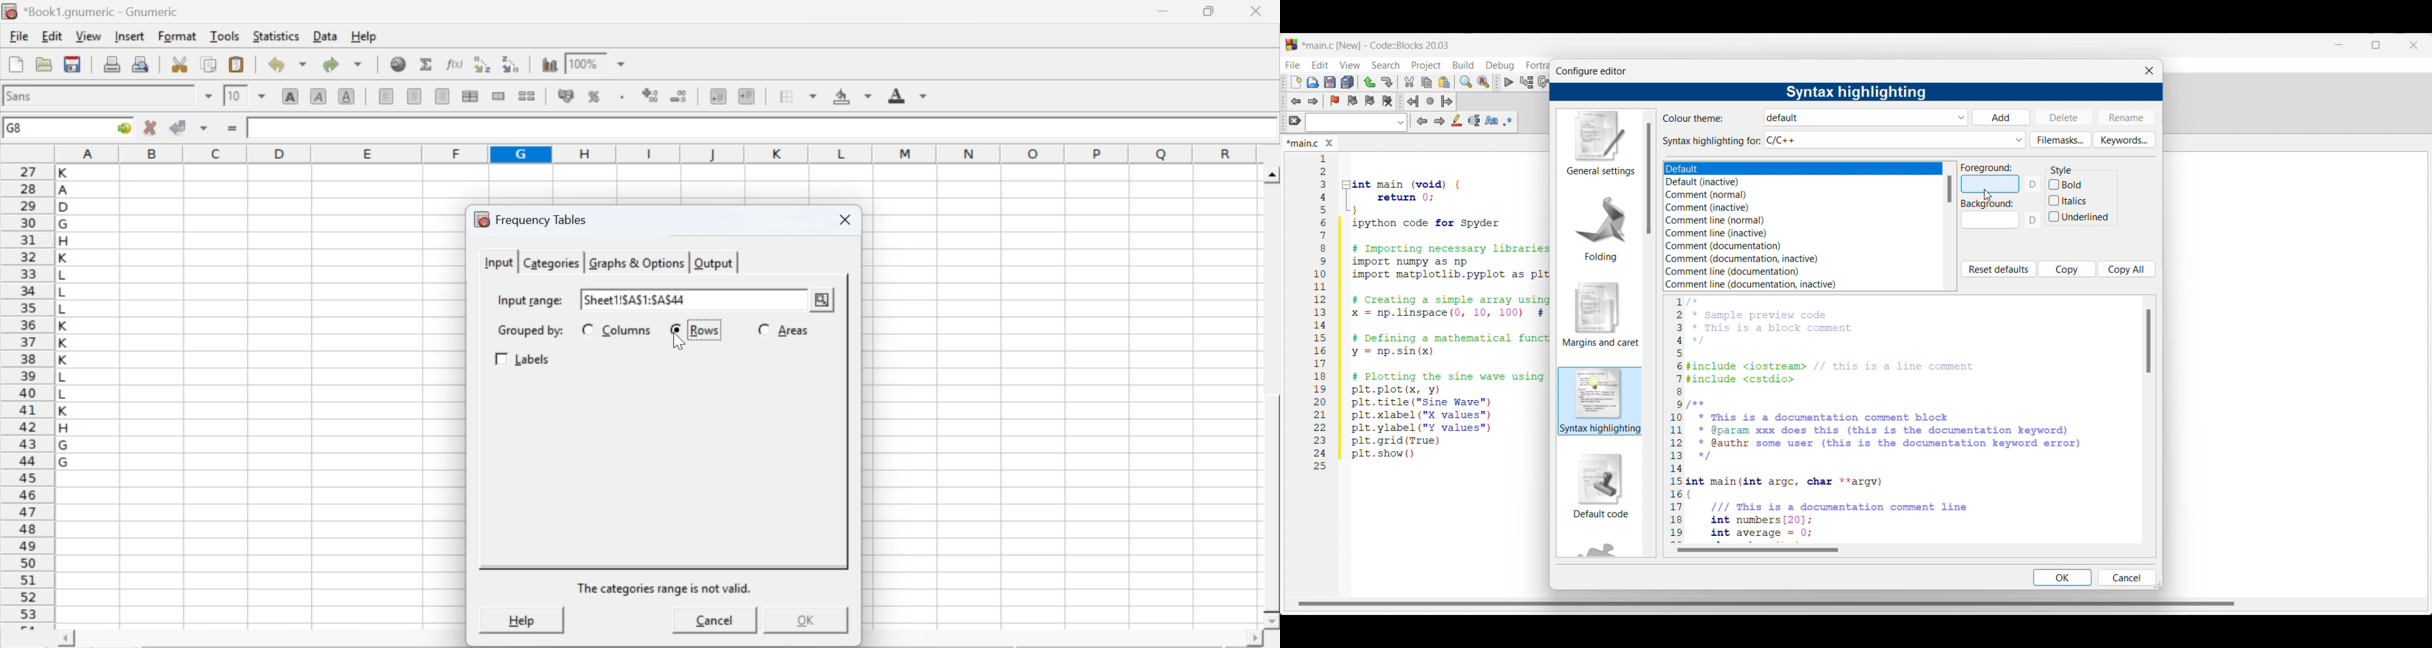 Image resolution: width=2436 pixels, height=672 pixels. Describe the element at coordinates (1746, 271) in the screenshot. I see `Comment line (documentation)` at that location.